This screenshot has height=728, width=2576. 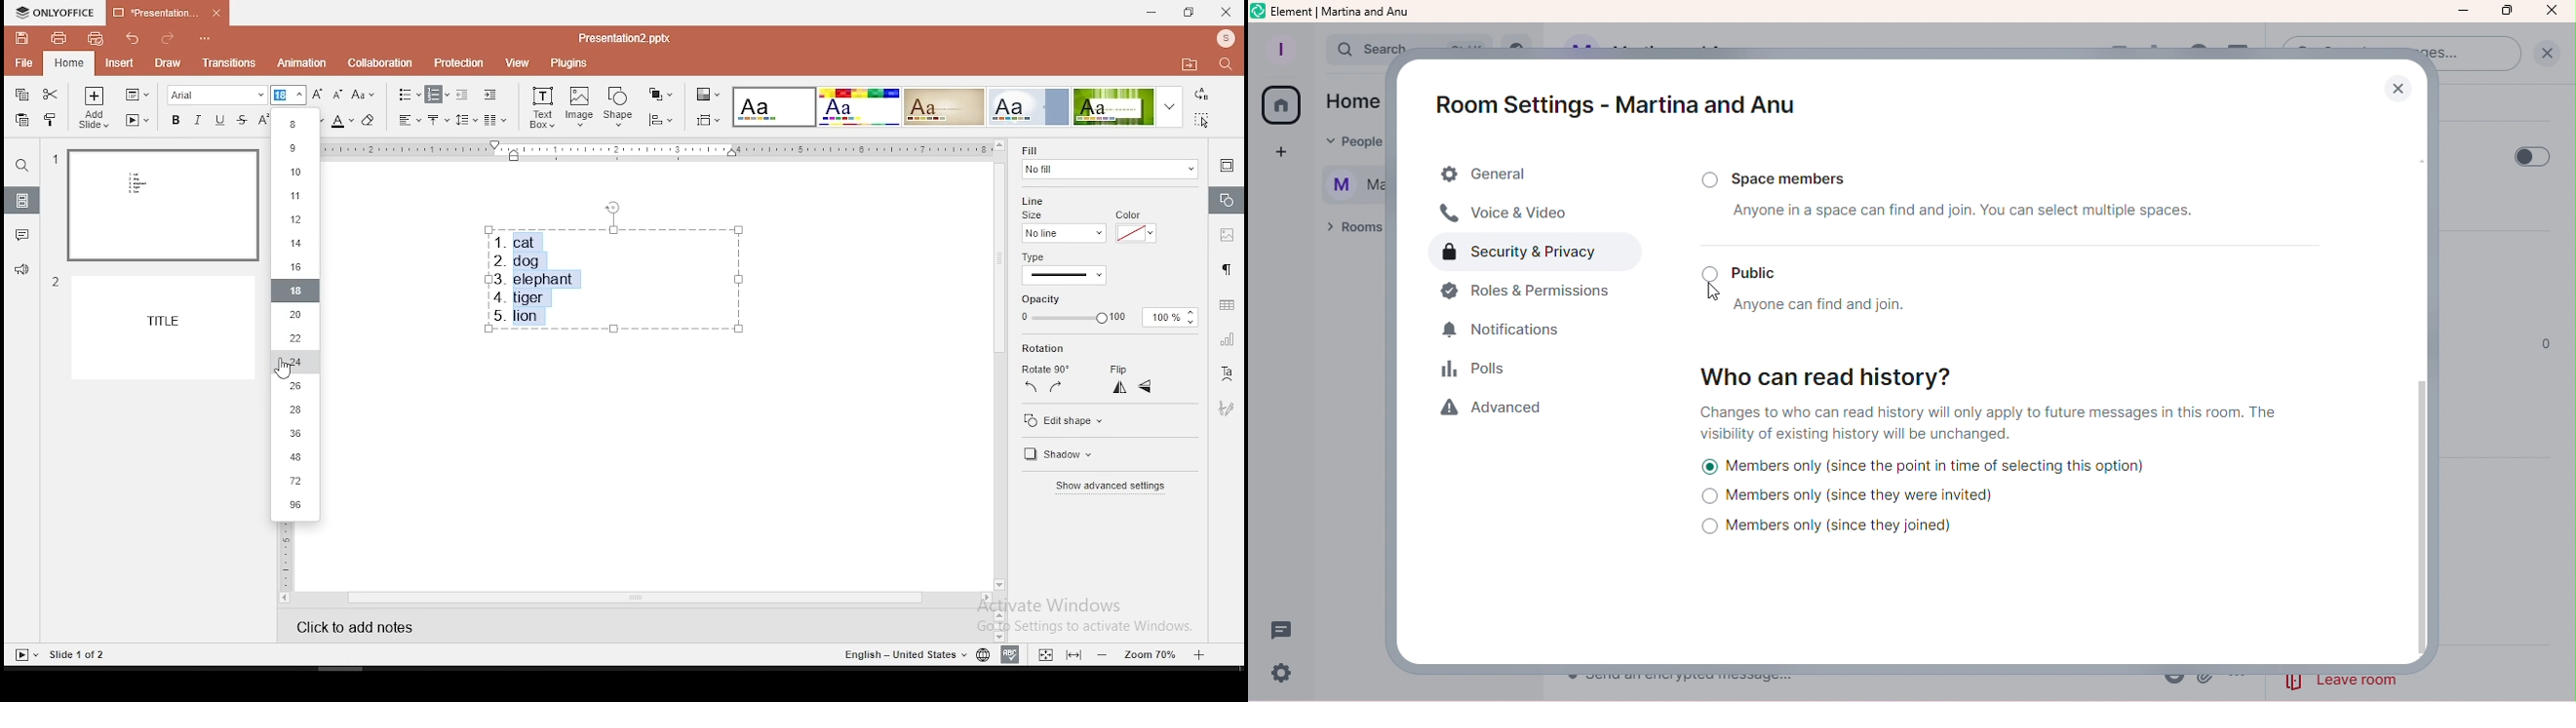 What do you see at coordinates (1187, 13) in the screenshot?
I see `restore` at bounding box center [1187, 13].